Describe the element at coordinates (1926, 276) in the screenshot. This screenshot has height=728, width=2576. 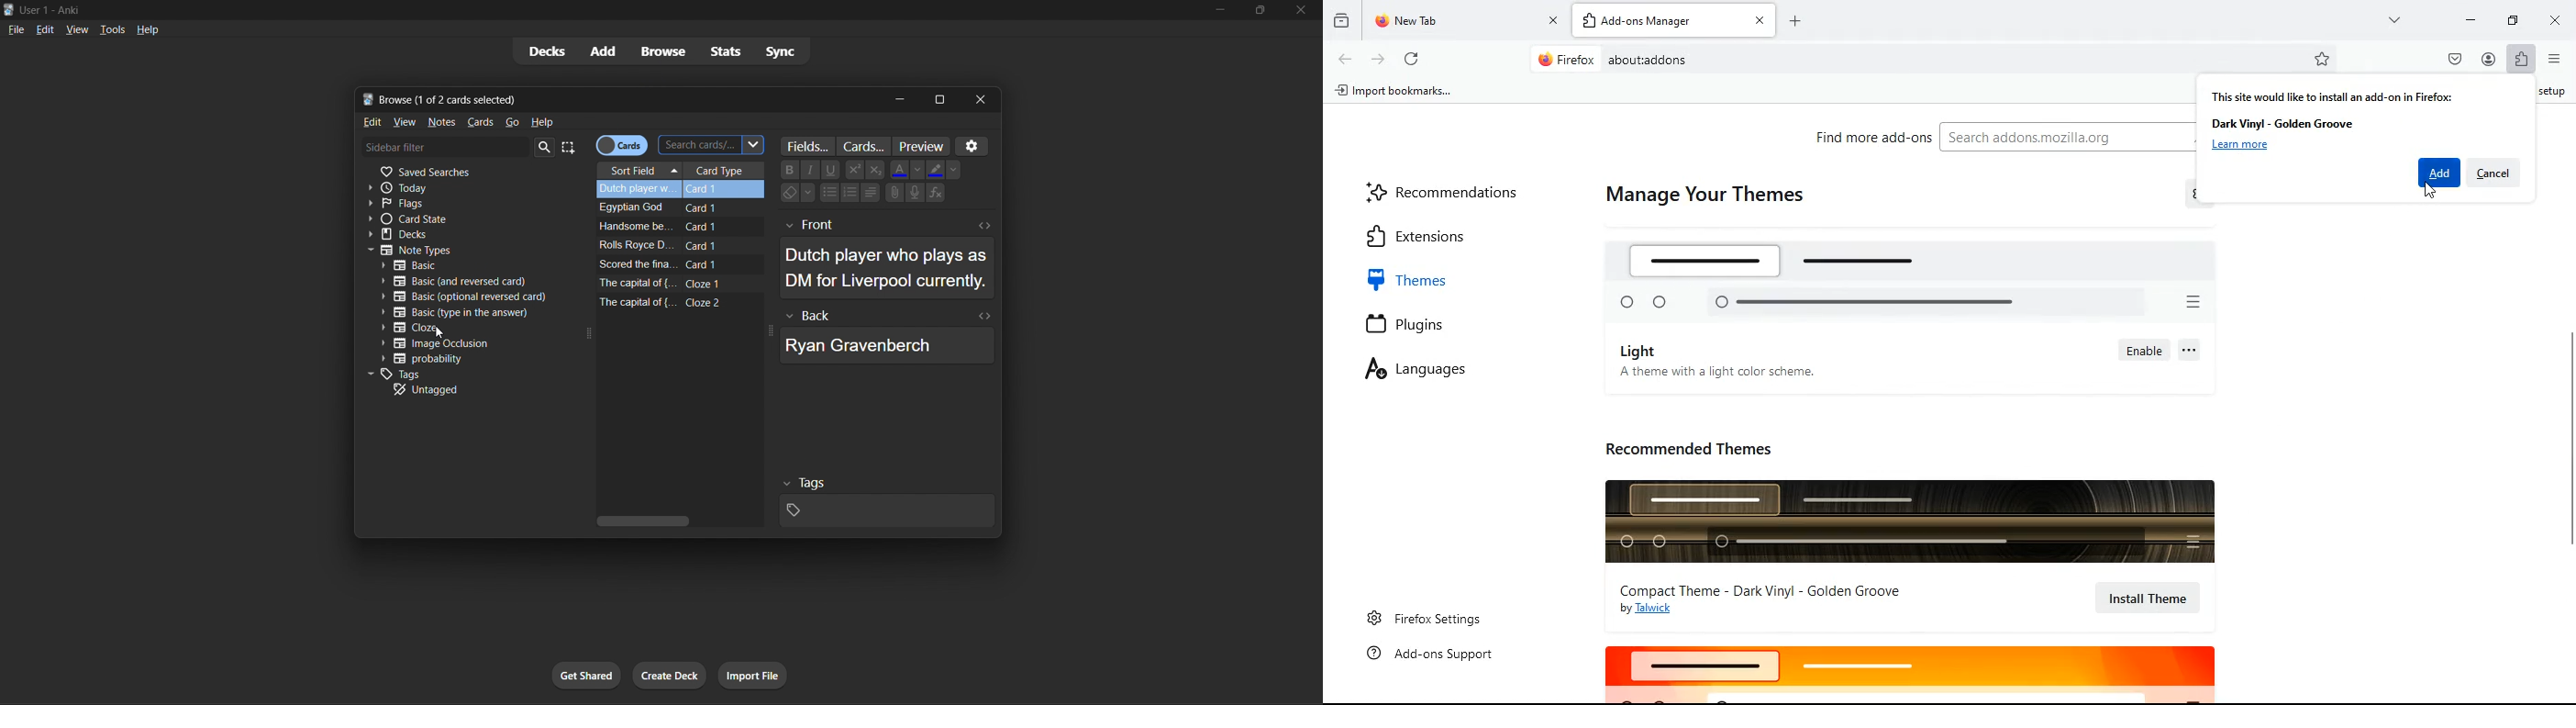
I see `logo` at that location.